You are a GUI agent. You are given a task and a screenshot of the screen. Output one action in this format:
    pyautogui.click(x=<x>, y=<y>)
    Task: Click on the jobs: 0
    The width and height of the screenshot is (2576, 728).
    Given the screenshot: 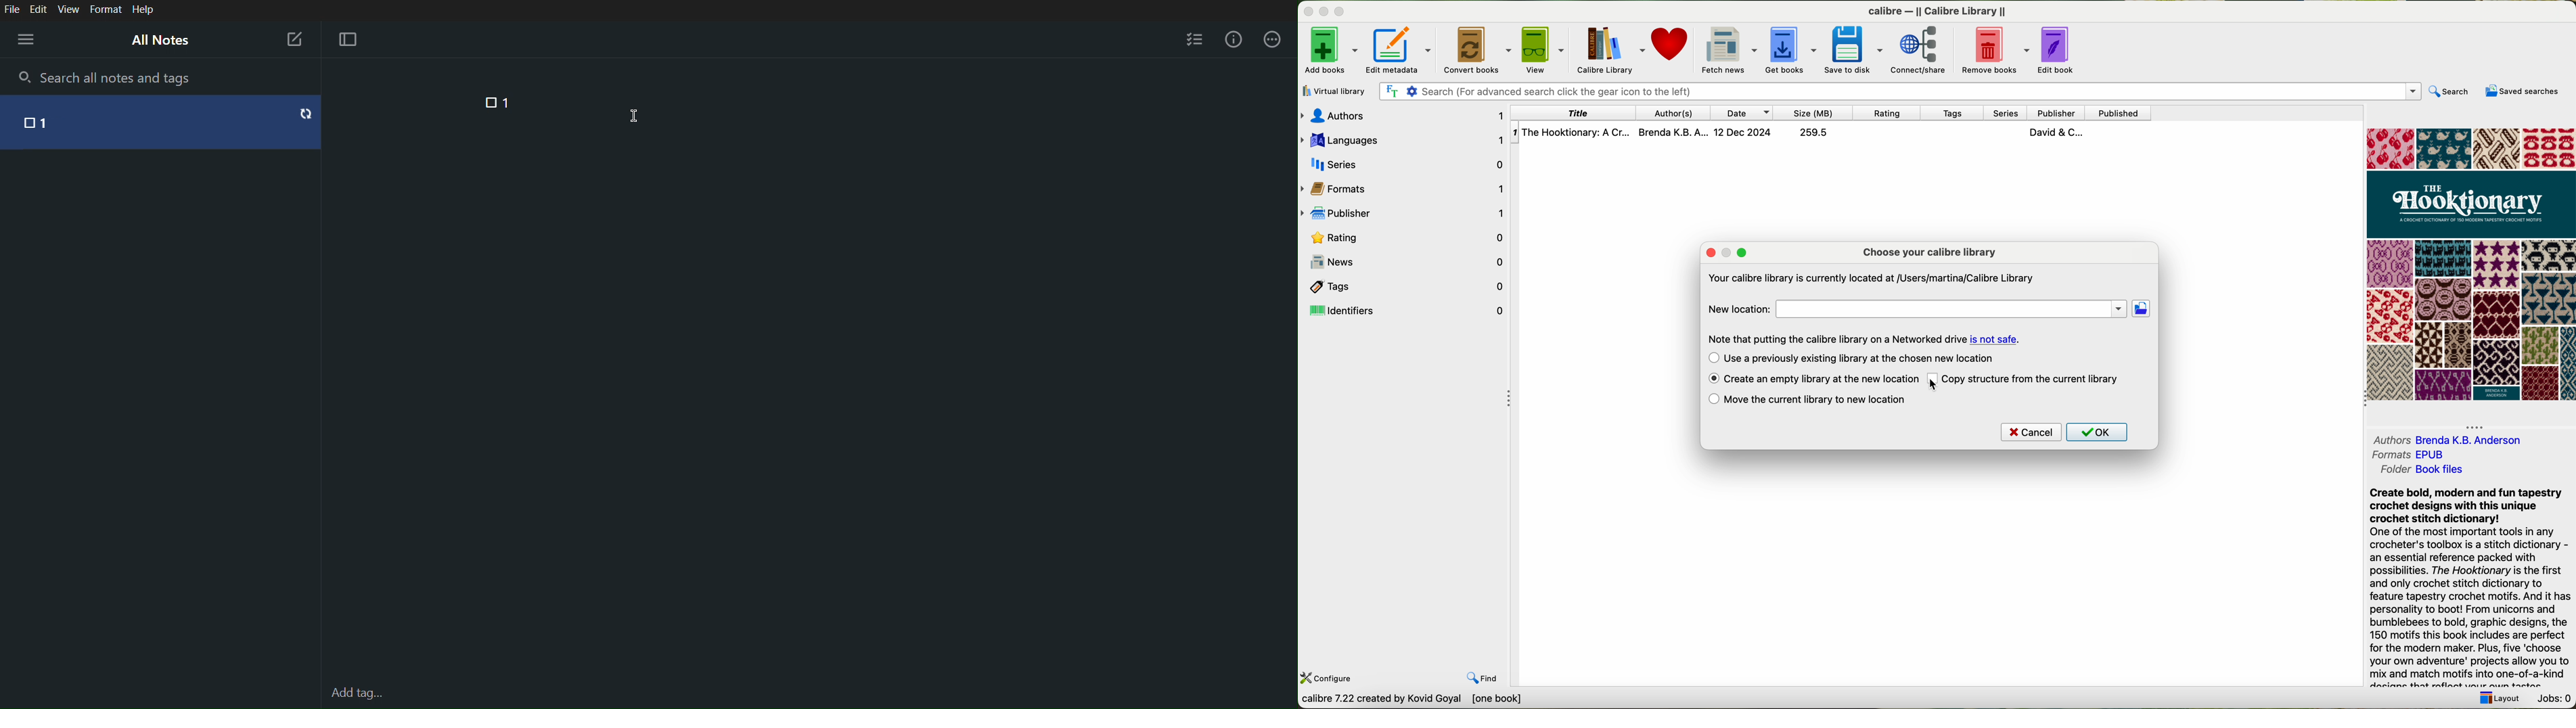 What is the action you would take?
    pyautogui.click(x=2556, y=699)
    